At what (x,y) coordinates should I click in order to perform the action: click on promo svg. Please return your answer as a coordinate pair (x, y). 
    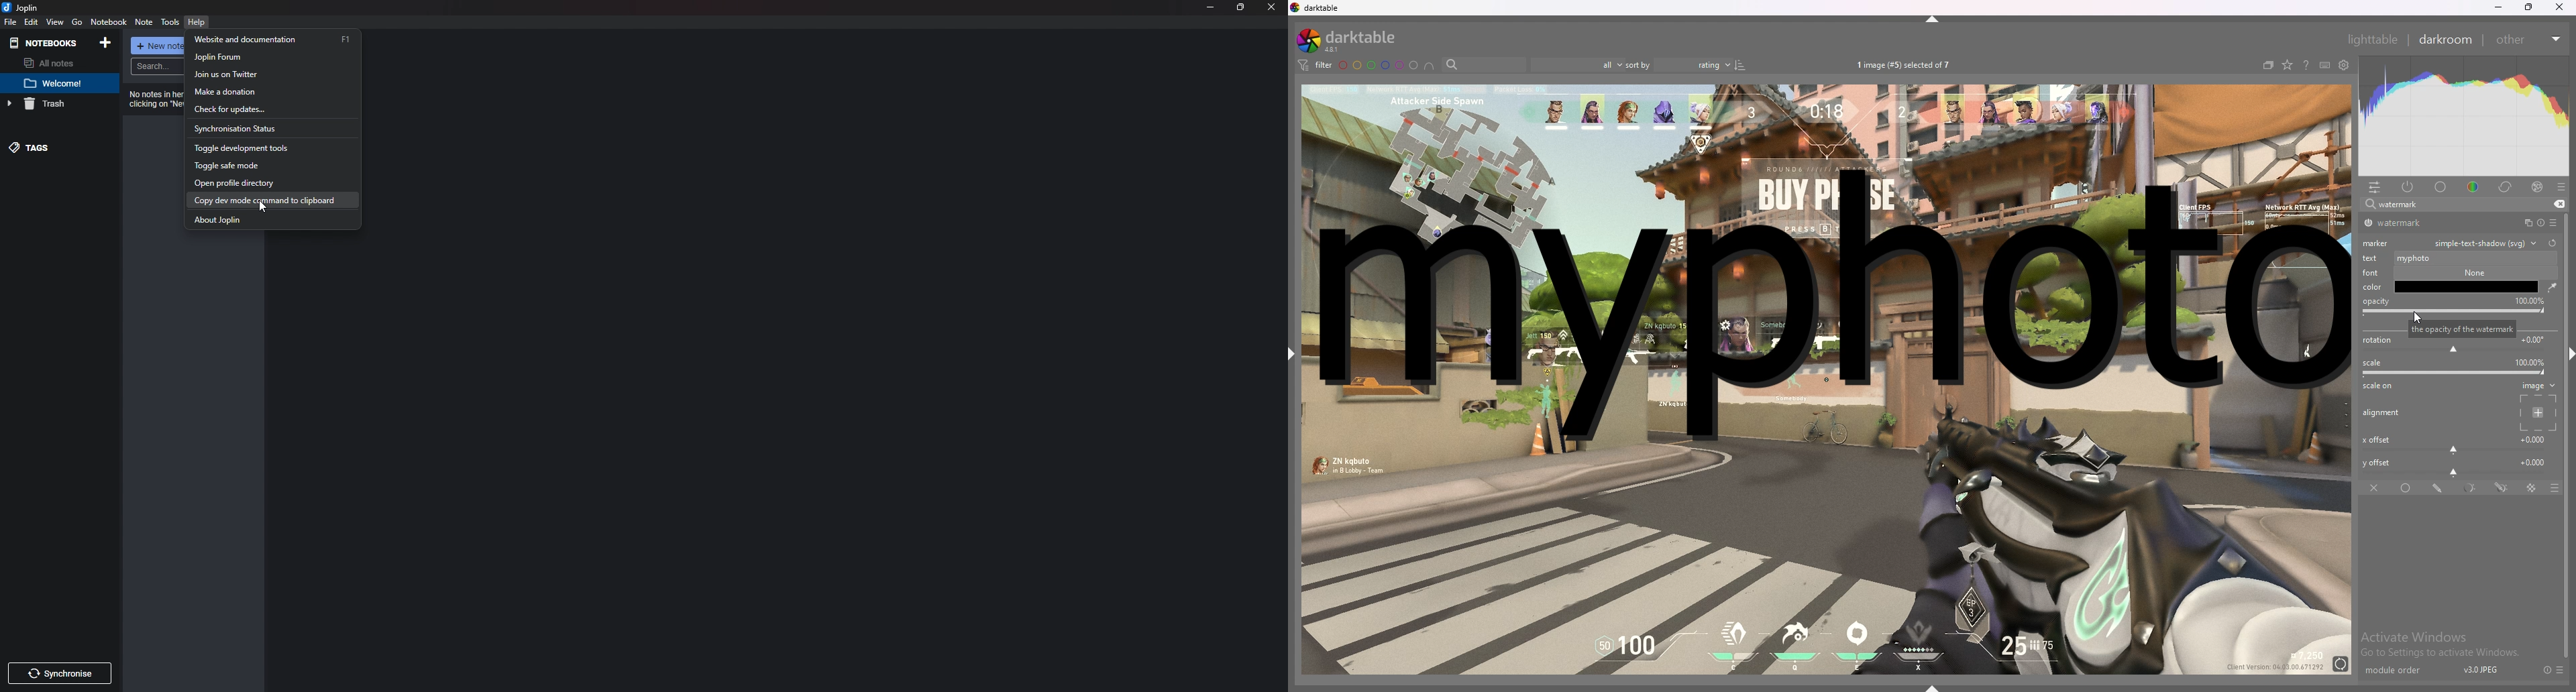
    Looking at the image, I should click on (2470, 290).